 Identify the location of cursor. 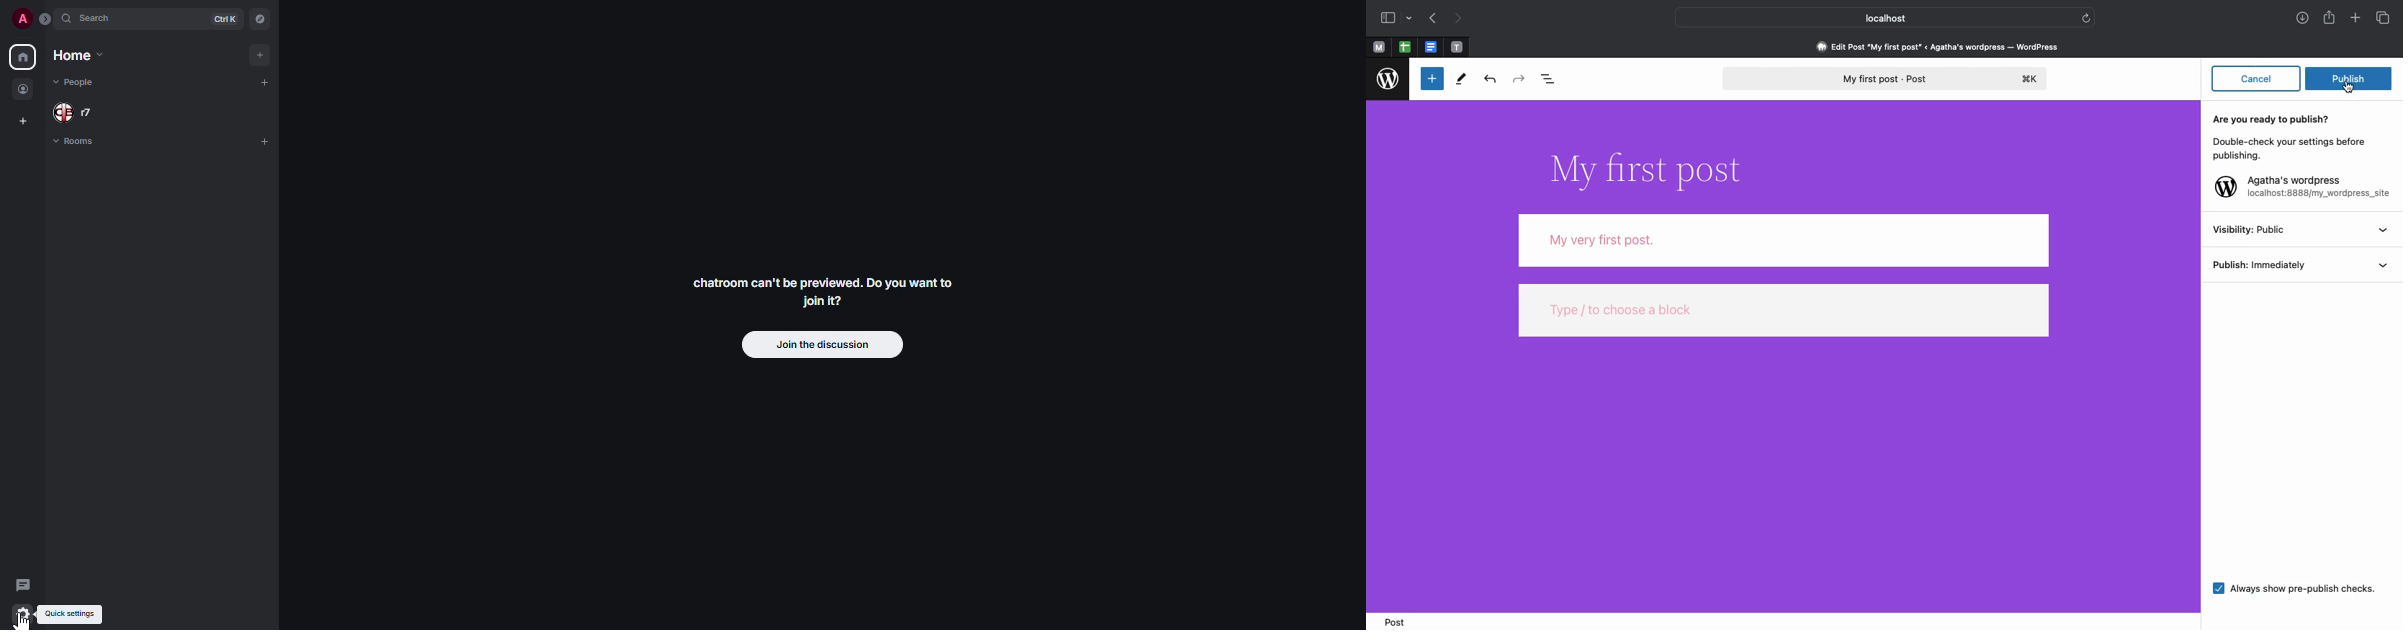
(2351, 88).